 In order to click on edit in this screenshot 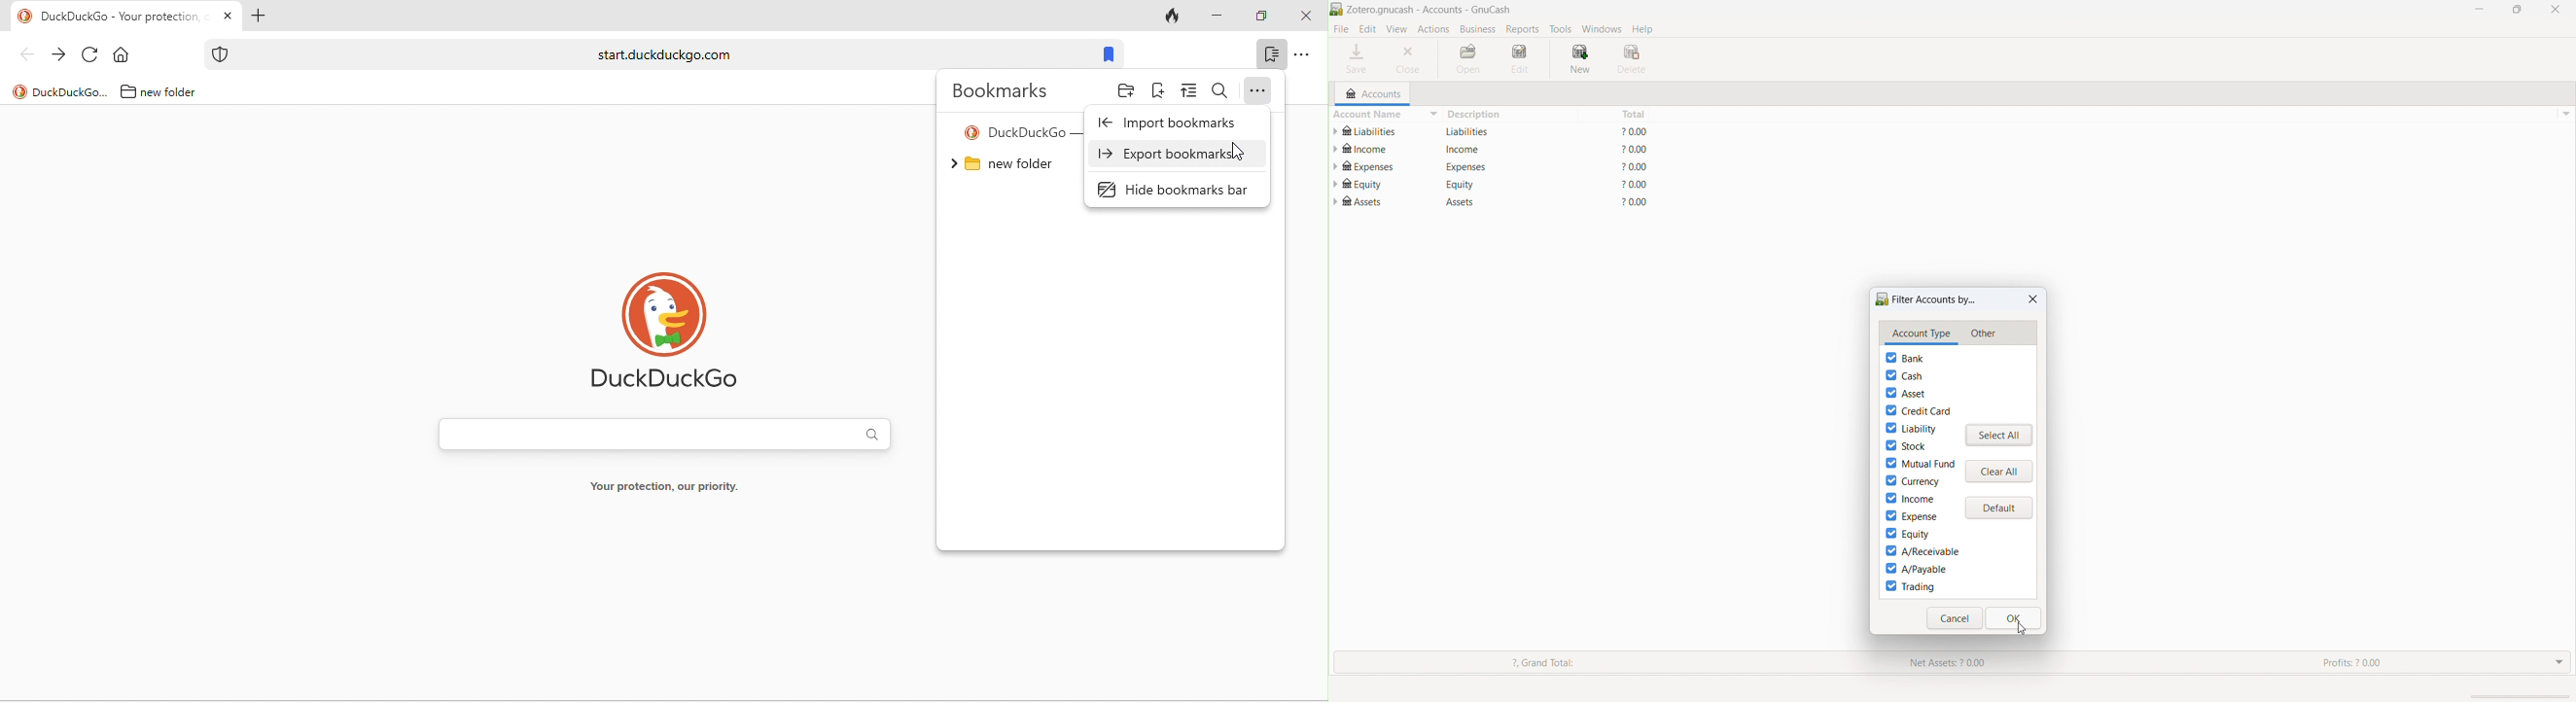, I will do `click(1521, 58)`.